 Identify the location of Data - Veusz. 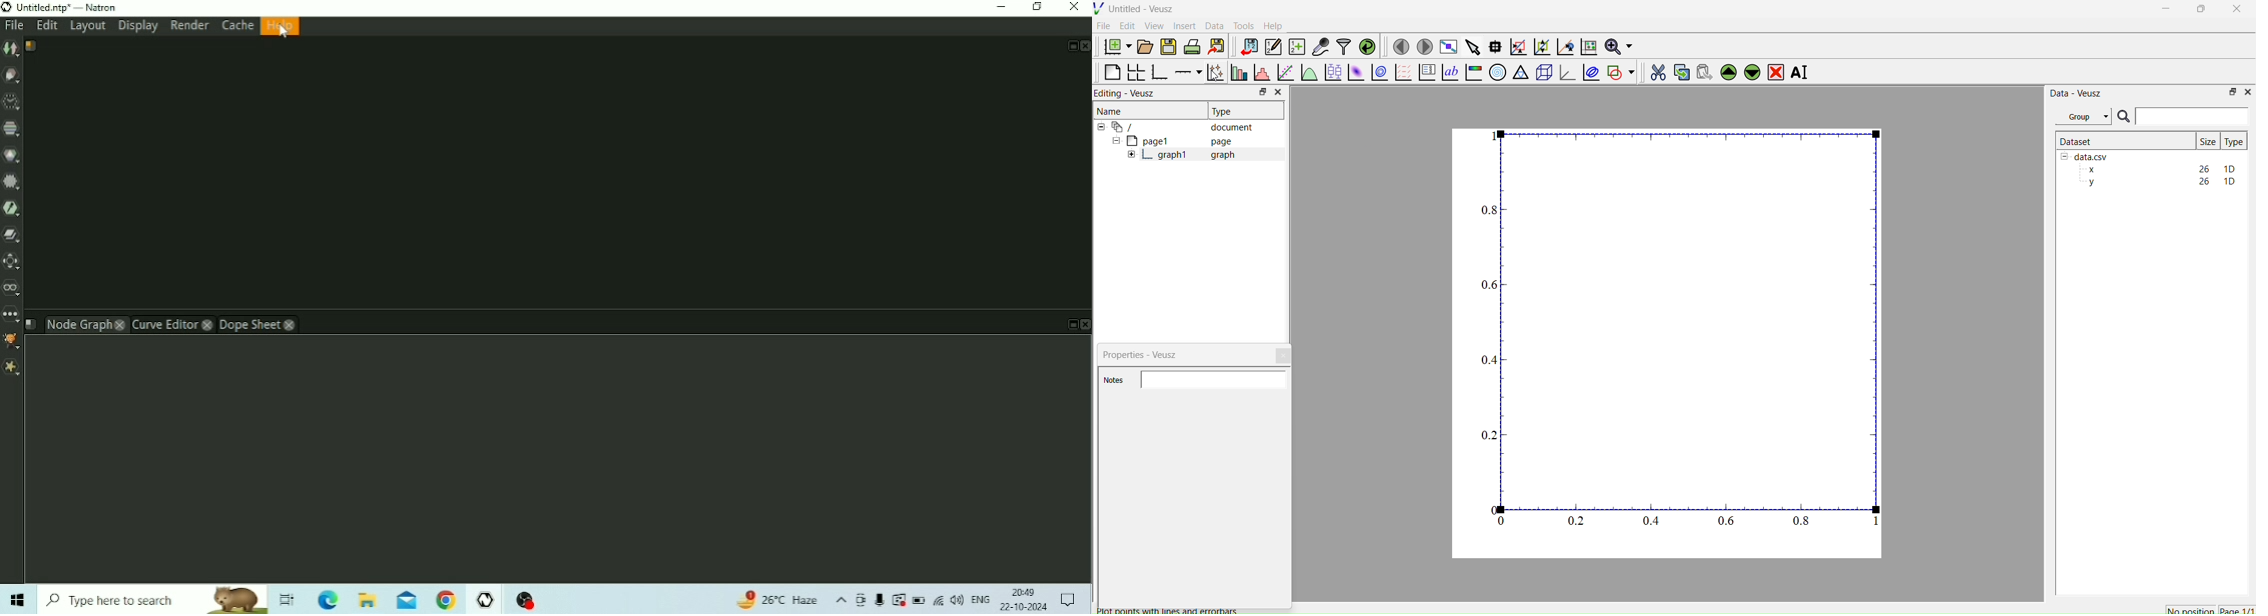
(2077, 93).